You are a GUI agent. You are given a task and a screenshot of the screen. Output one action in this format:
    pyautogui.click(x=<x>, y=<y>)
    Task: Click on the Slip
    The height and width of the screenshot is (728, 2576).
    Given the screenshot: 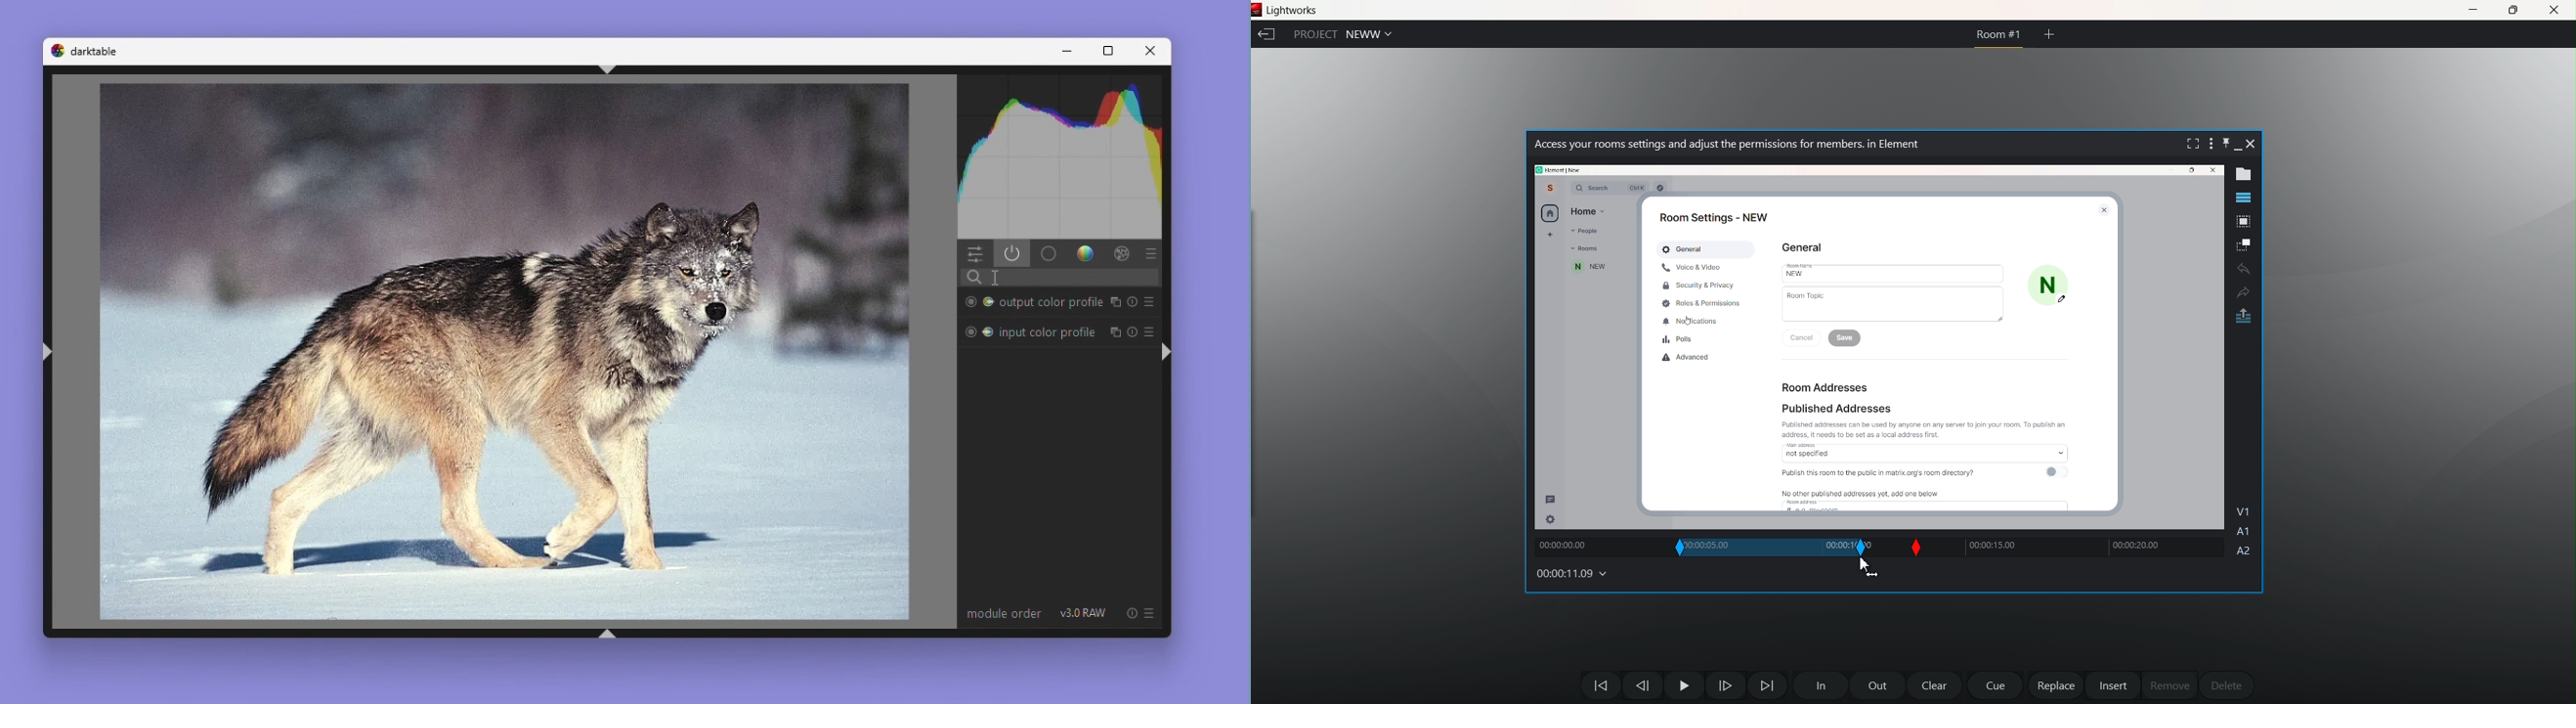 What is the action you would take?
    pyautogui.click(x=1916, y=548)
    